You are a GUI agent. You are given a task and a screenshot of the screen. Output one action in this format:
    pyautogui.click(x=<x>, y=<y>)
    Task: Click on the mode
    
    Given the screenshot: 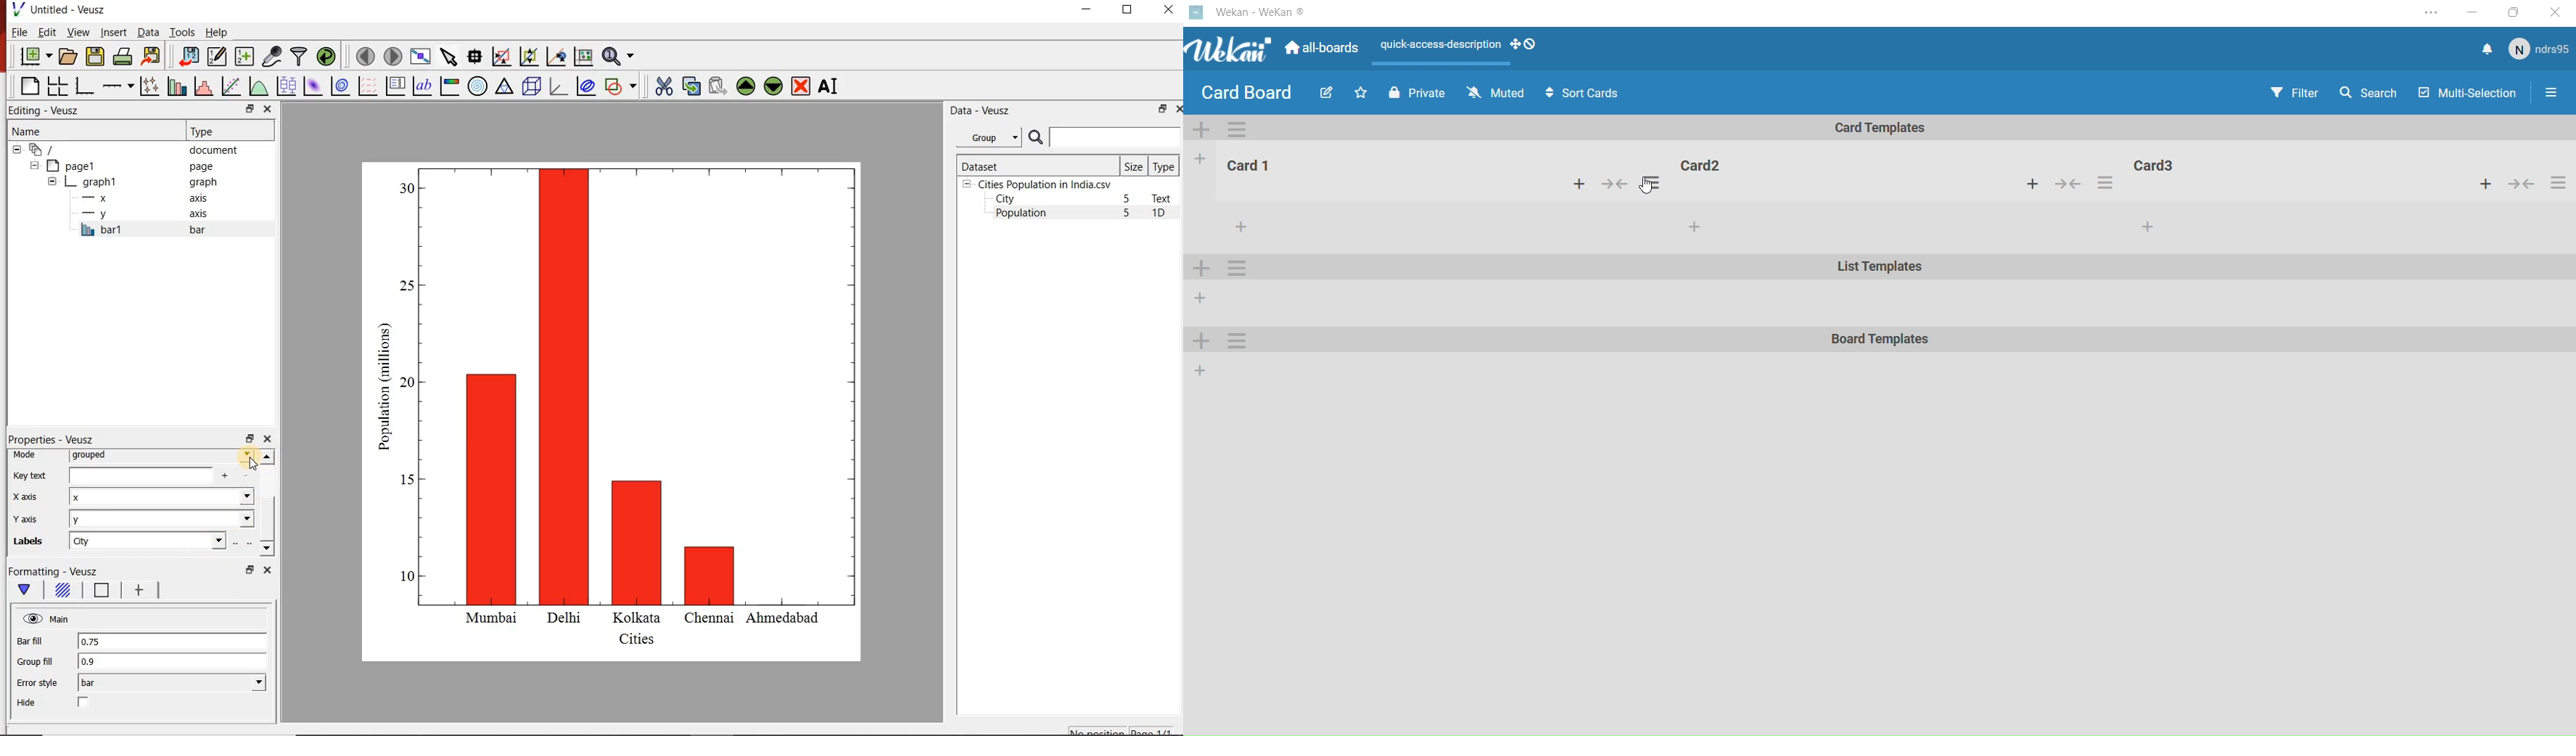 What is the action you would take?
    pyautogui.click(x=28, y=455)
    